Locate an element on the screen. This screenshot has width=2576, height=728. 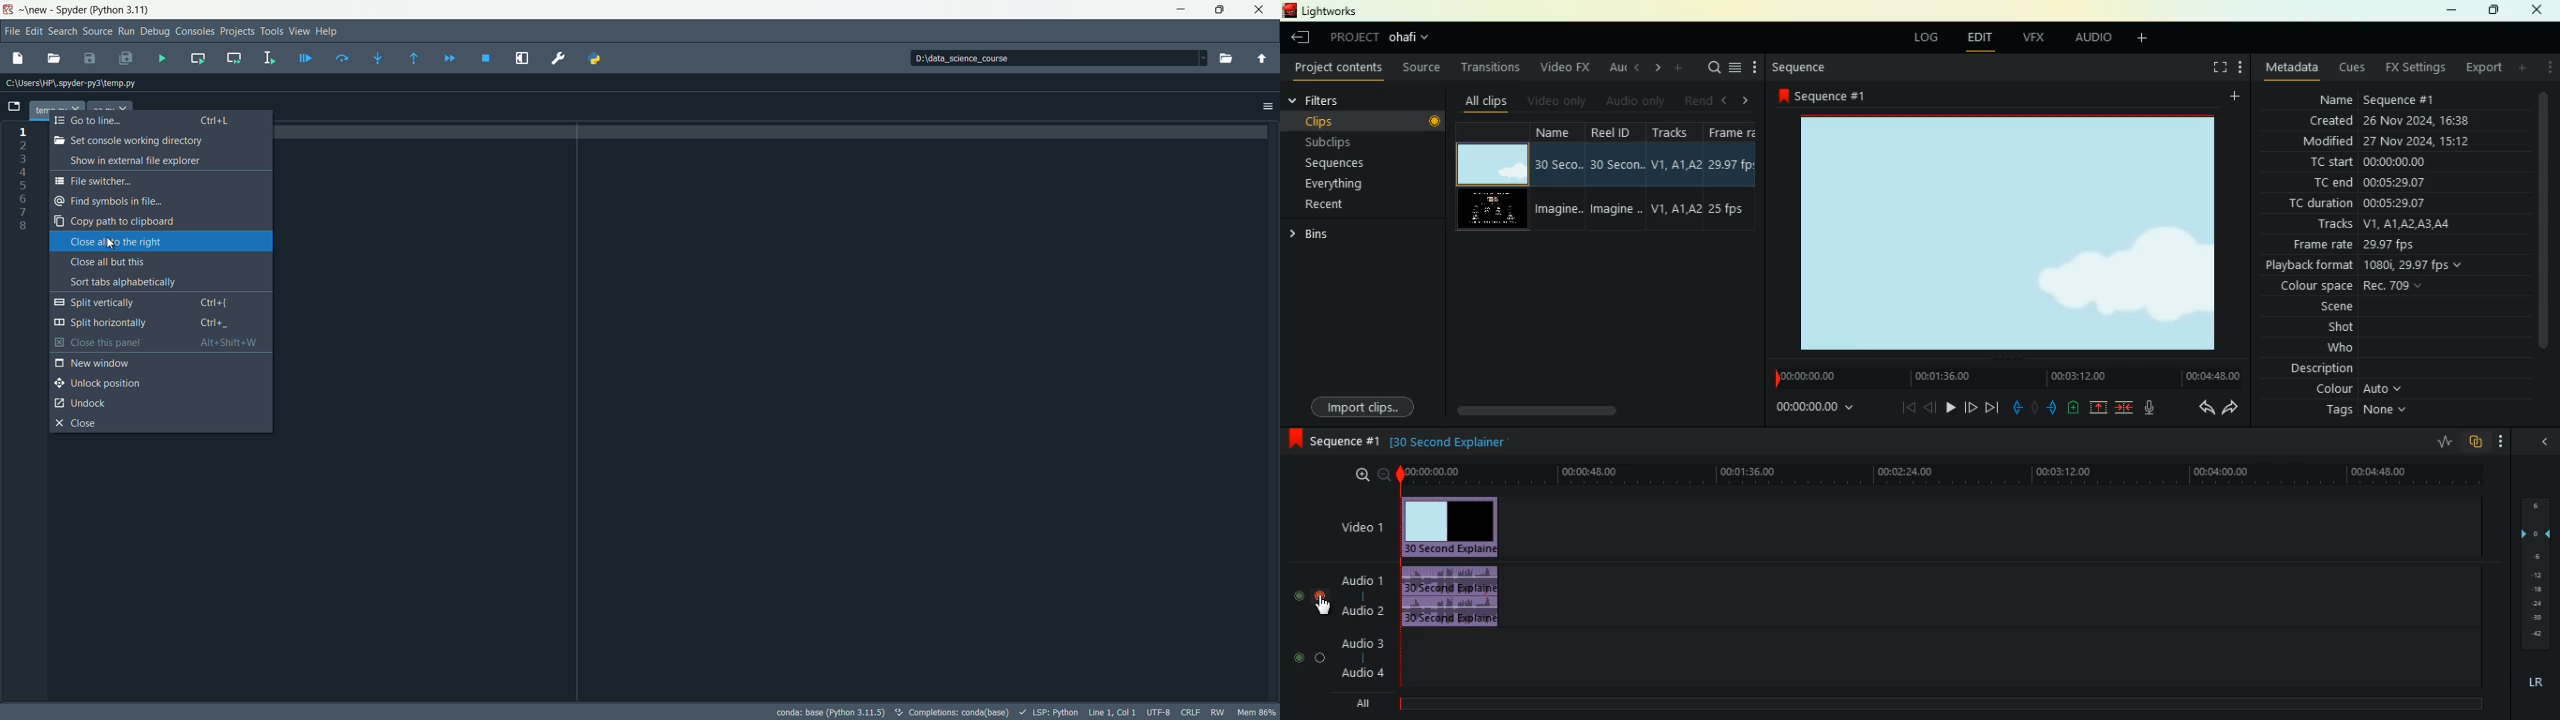
new window is located at coordinates (93, 363).